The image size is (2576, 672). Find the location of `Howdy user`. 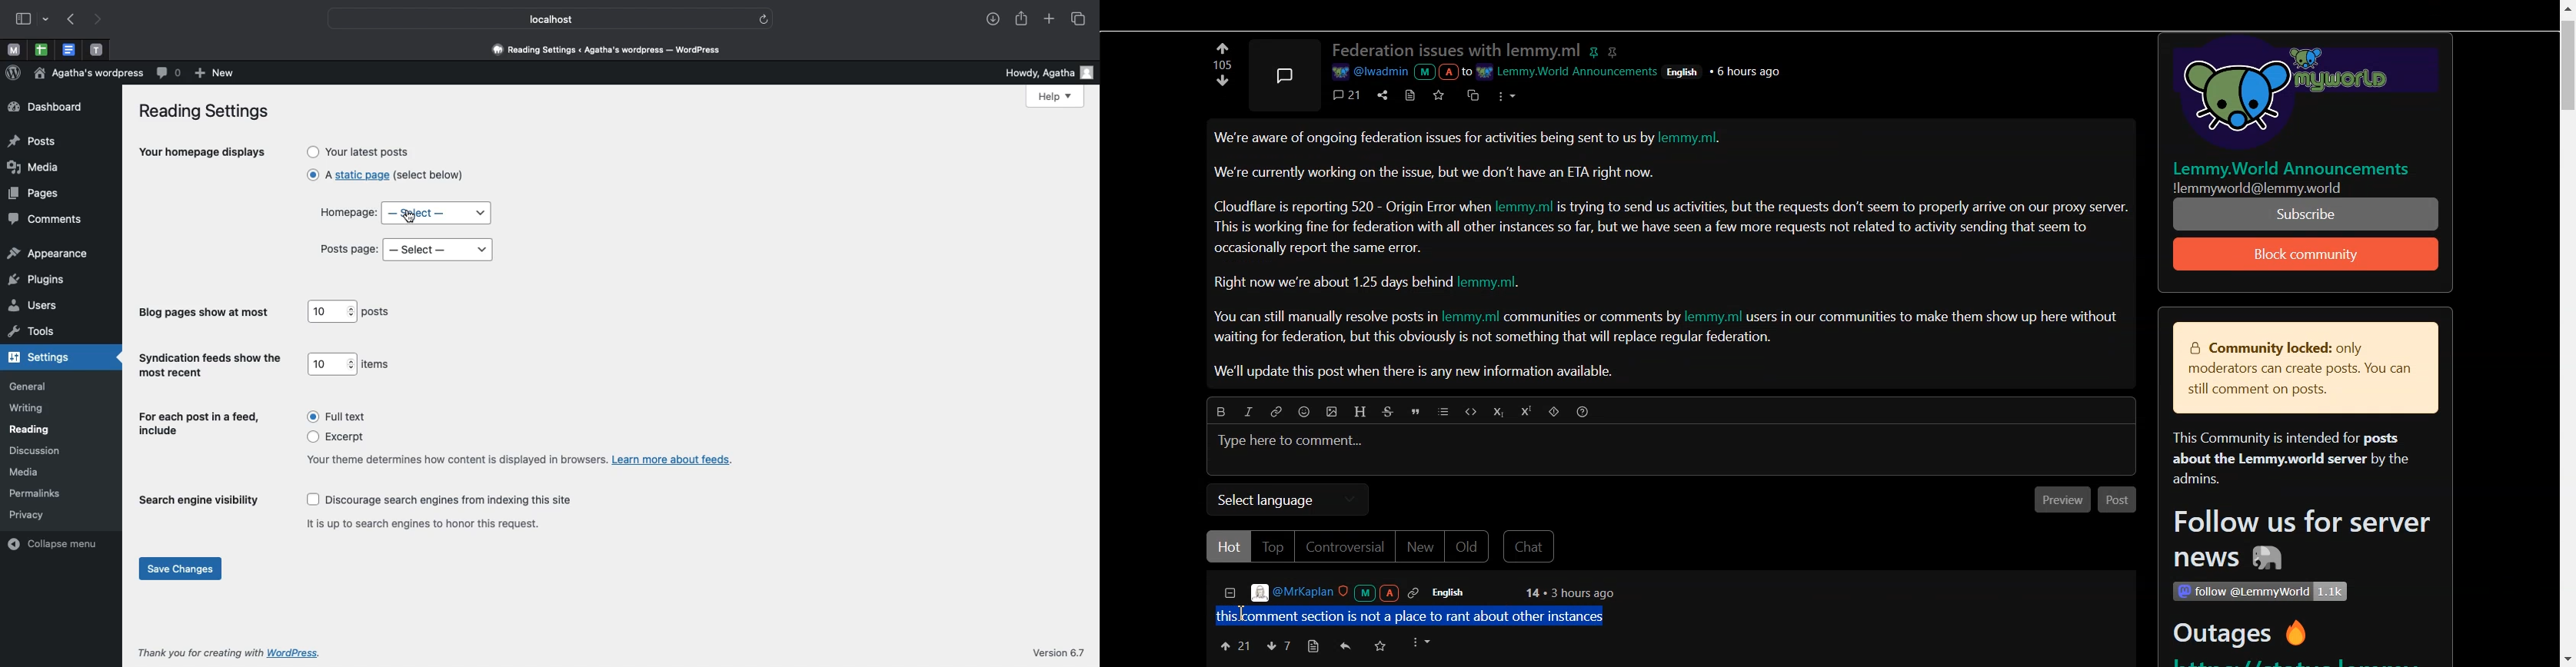

Howdy user is located at coordinates (1042, 72).